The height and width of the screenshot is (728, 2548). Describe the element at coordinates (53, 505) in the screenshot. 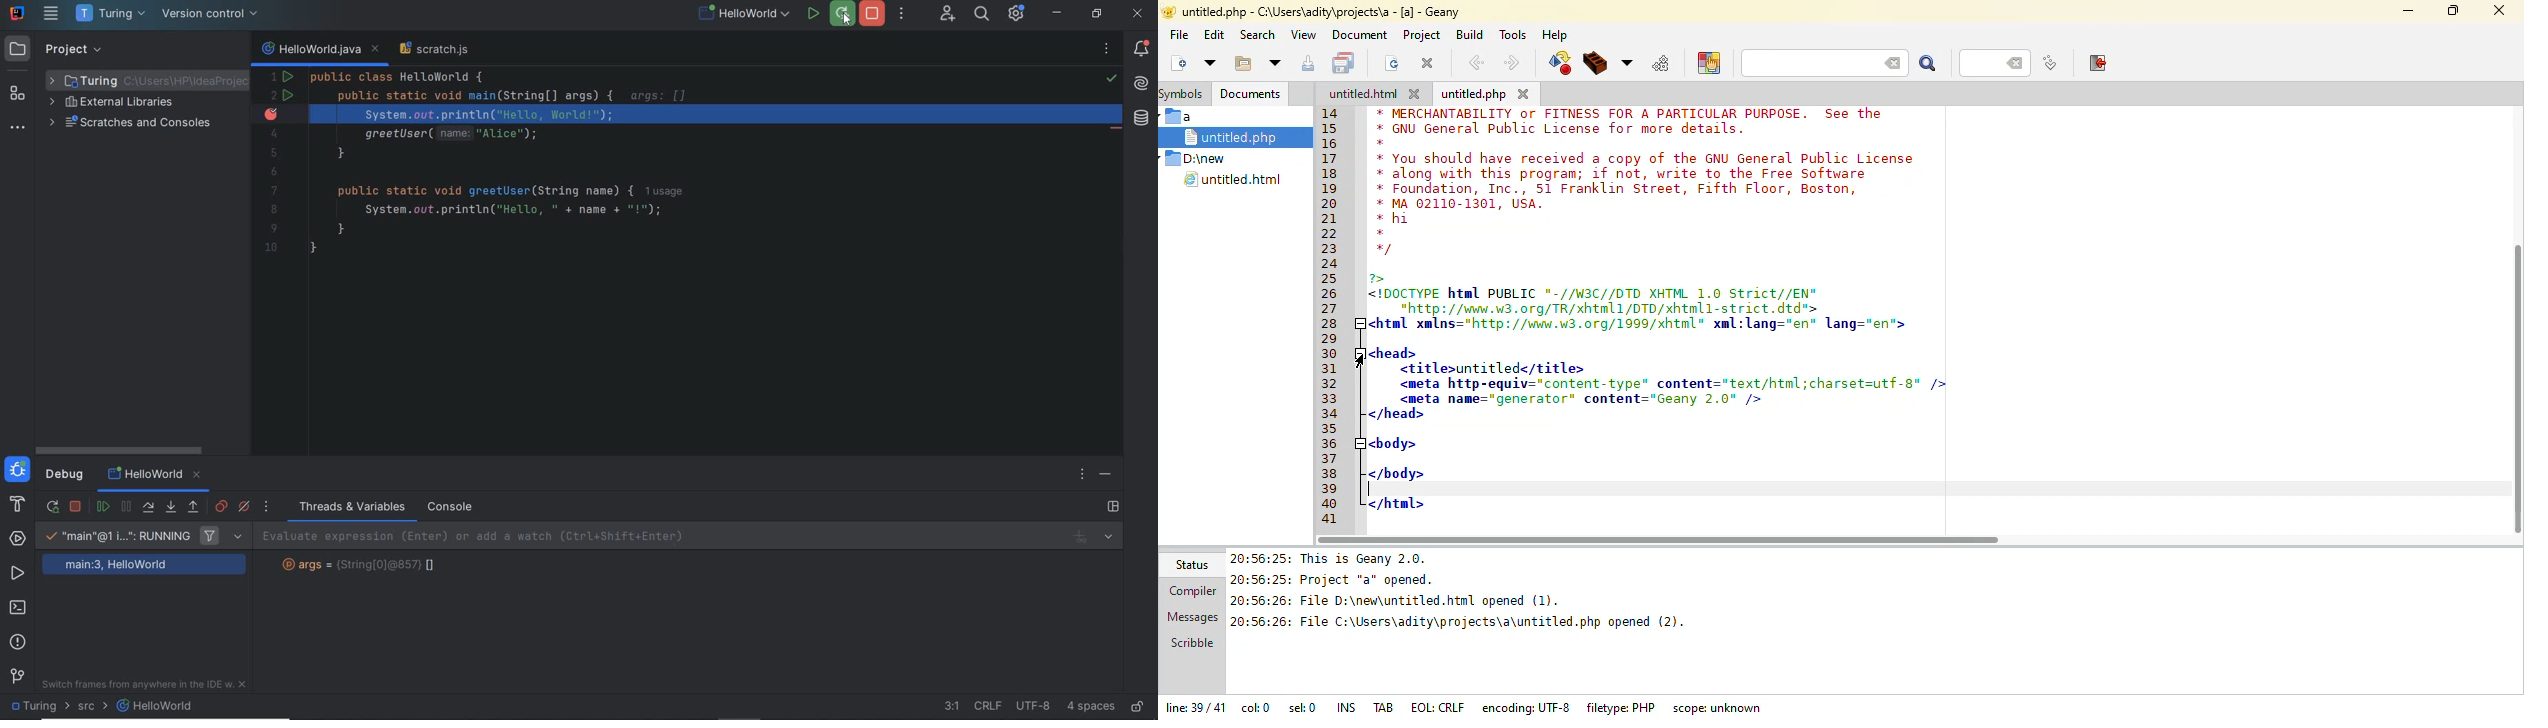

I see `rerun` at that location.